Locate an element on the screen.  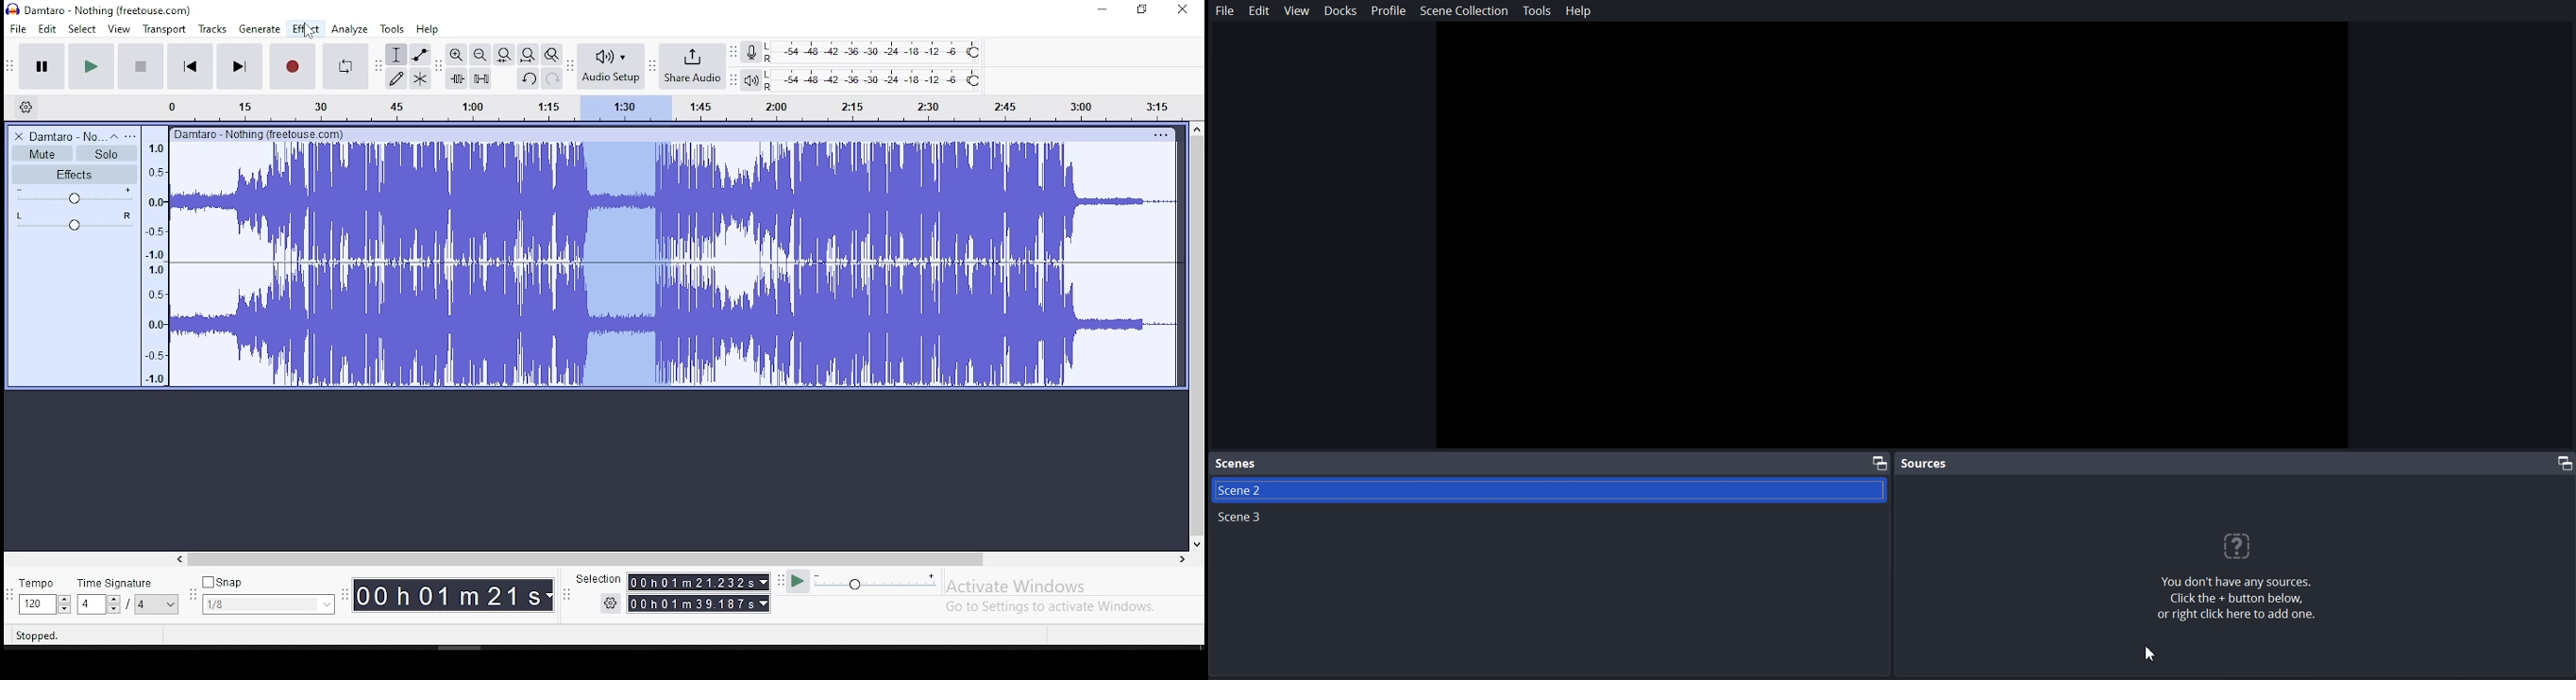
tracks is located at coordinates (214, 29).